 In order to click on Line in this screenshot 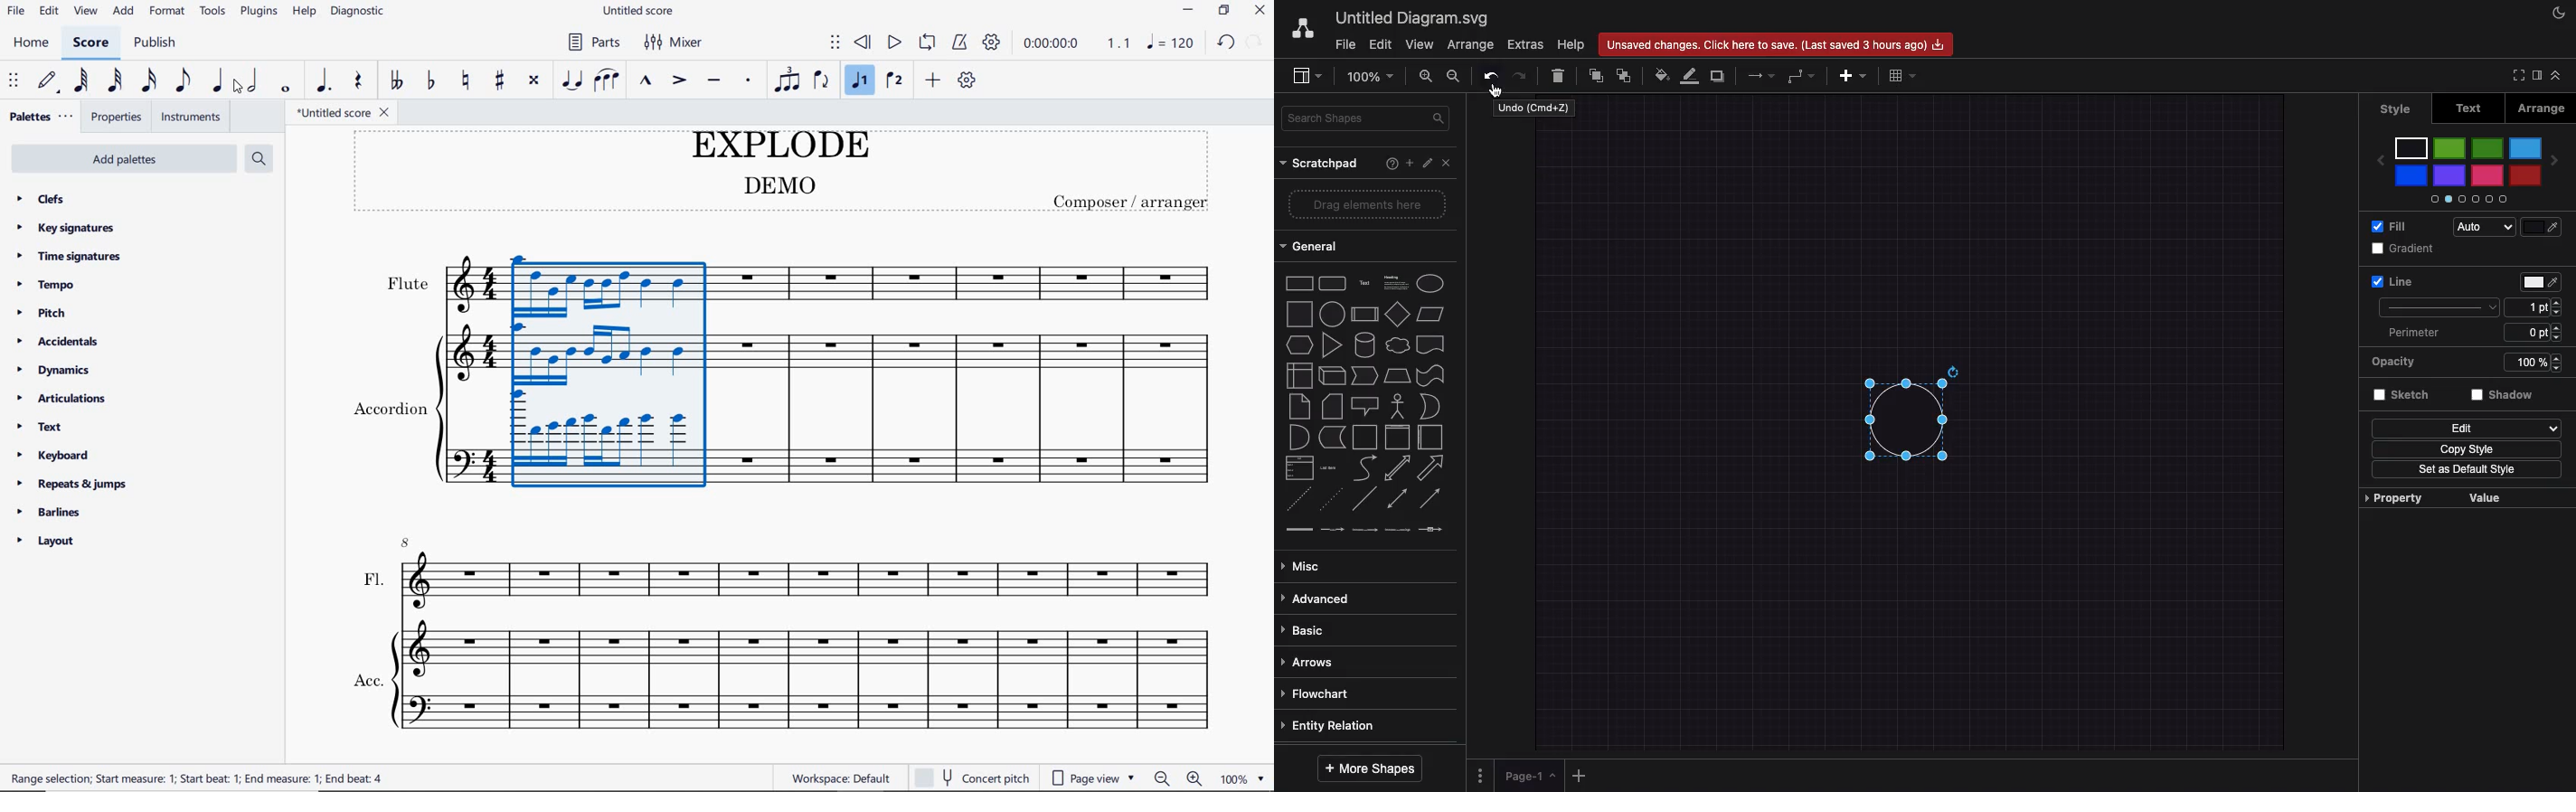, I will do `click(2441, 309)`.